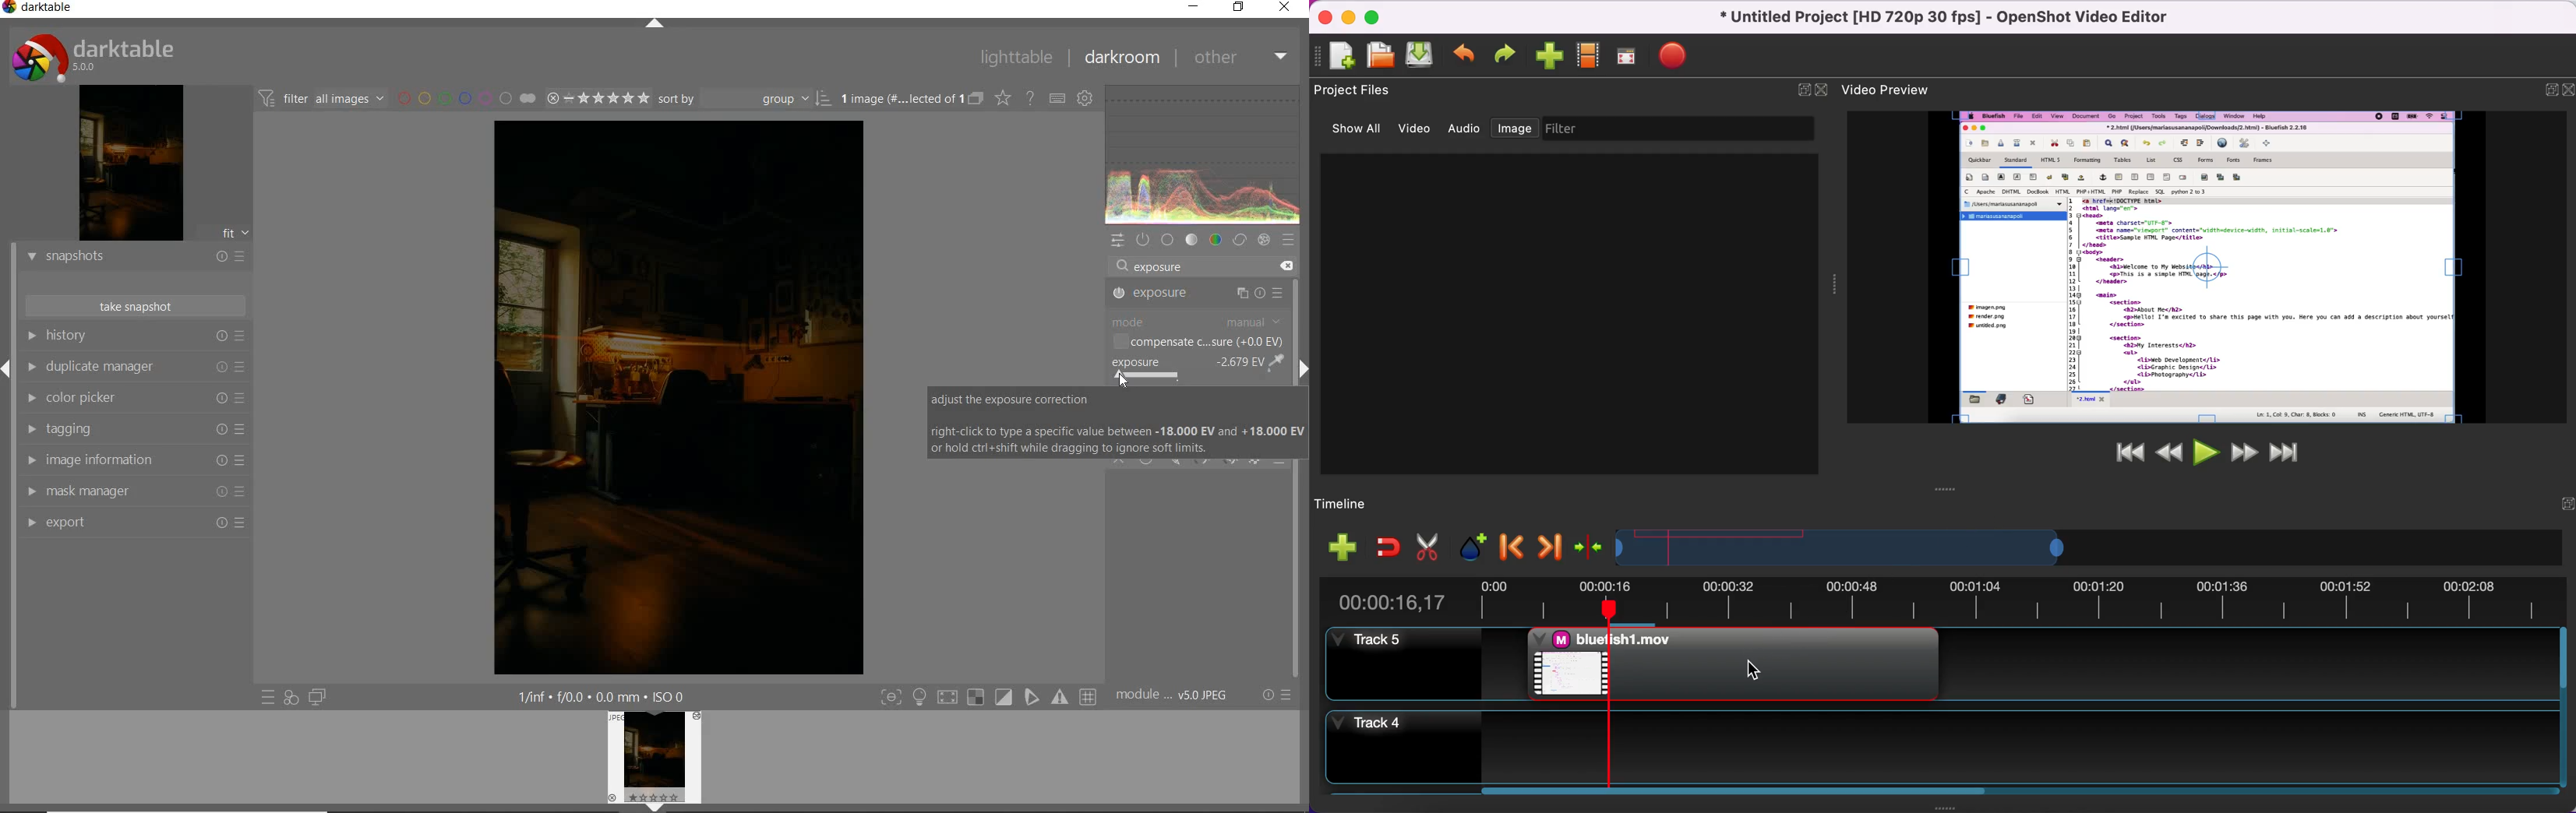 This screenshot has height=840, width=2576. What do you see at coordinates (1276, 693) in the screenshot?
I see `reset or presets & preferences` at bounding box center [1276, 693].